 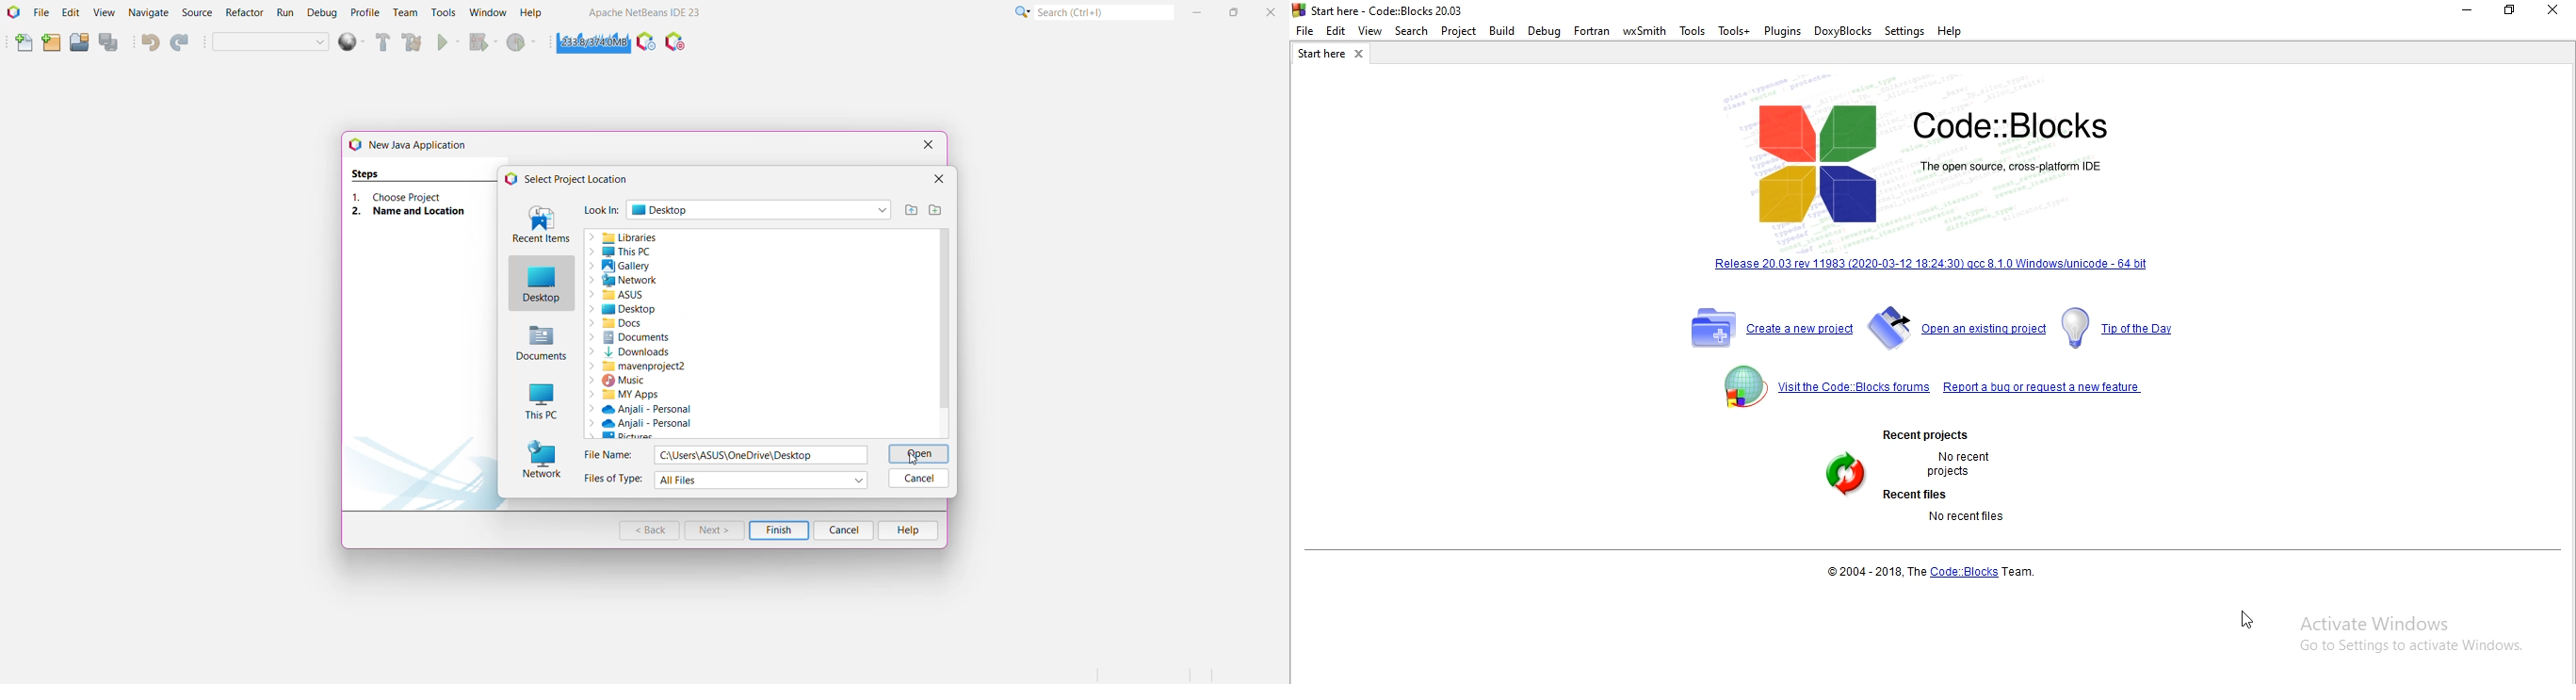 What do you see at coordinates (1502, 29) in the screenshot?
I see `Build` at bounding box center [1502, 29].